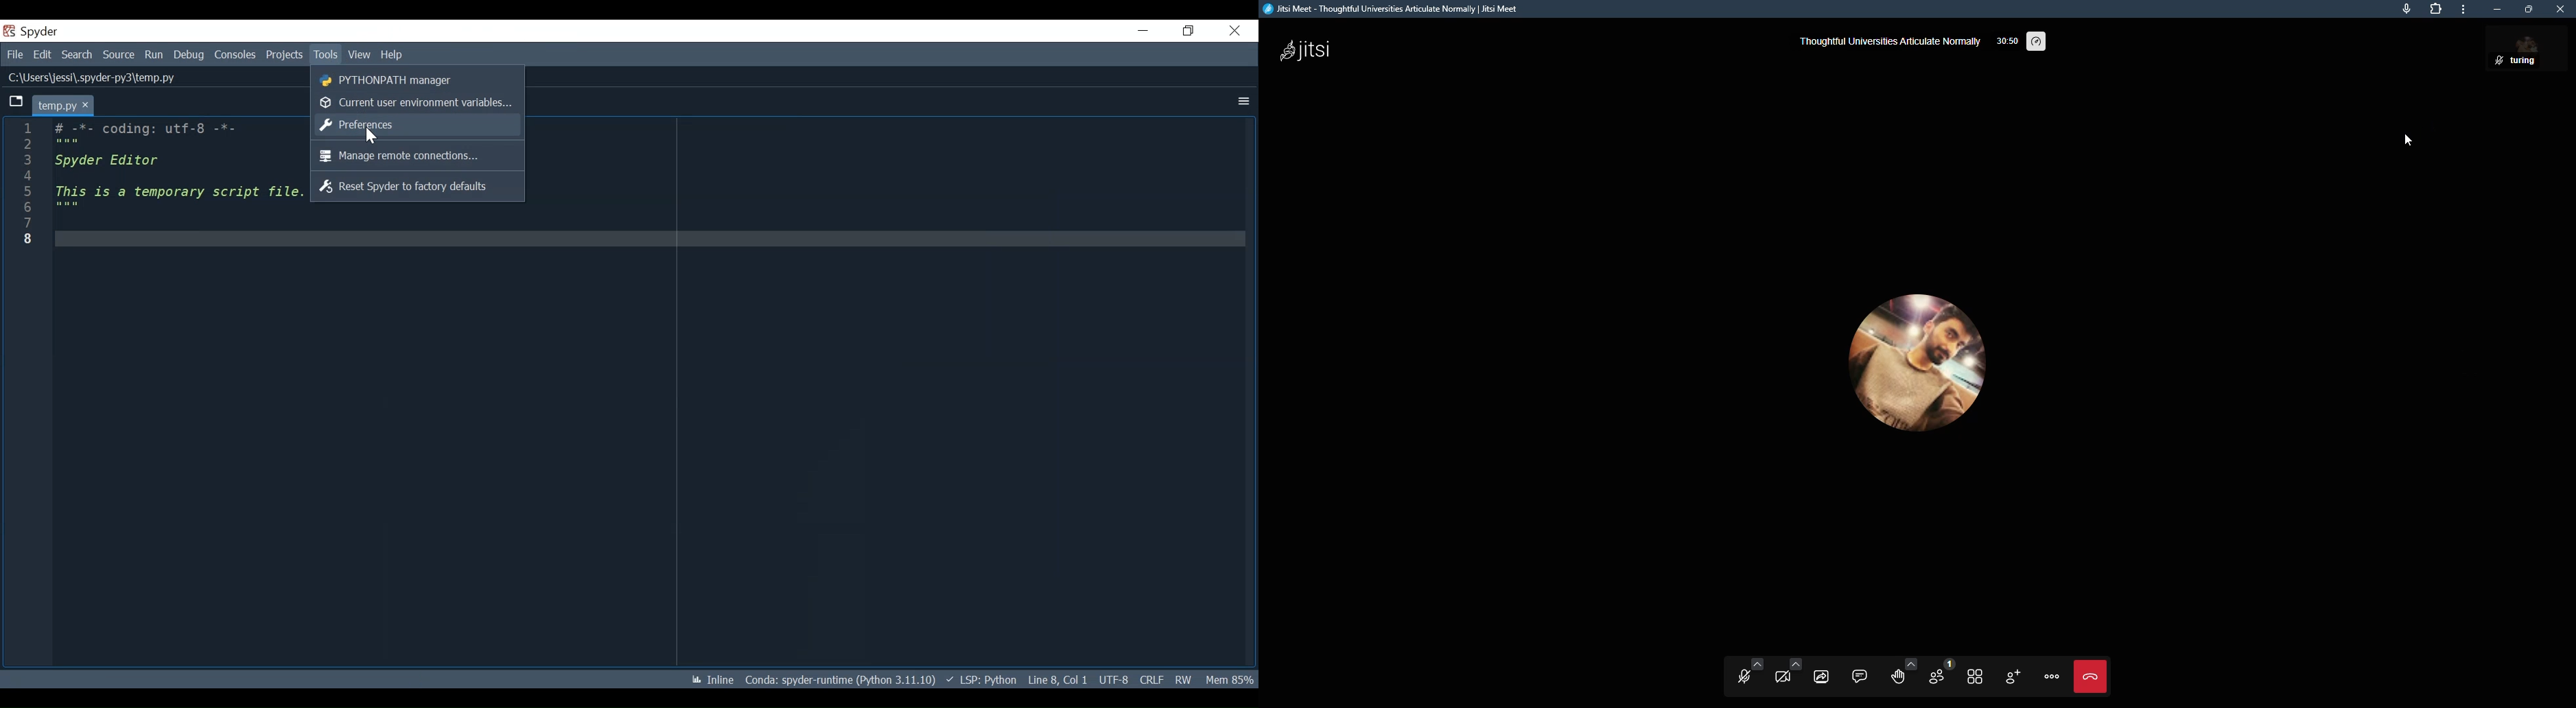 This screenshot has width=2576, height=728. I want to click on Reset Spyder to factory defaults, so click(418, 187).